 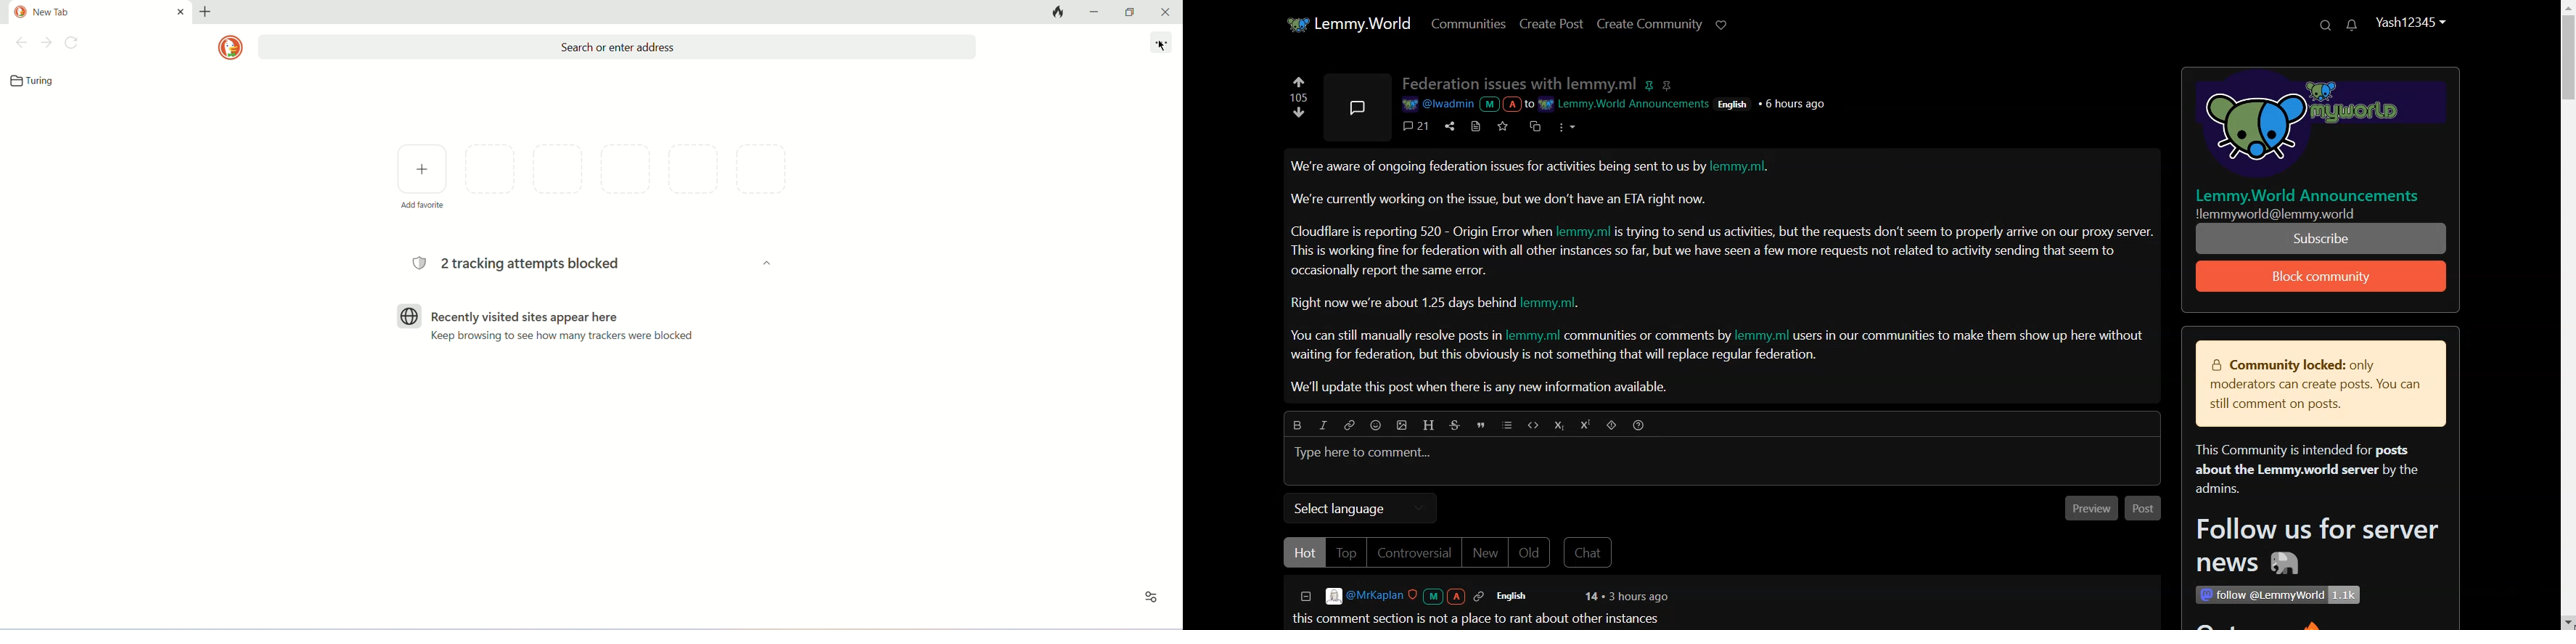 What do you see at coordinates (1610, 425) in the screenshot?
I see `Spoiler` at bounding box center [1610, 425].